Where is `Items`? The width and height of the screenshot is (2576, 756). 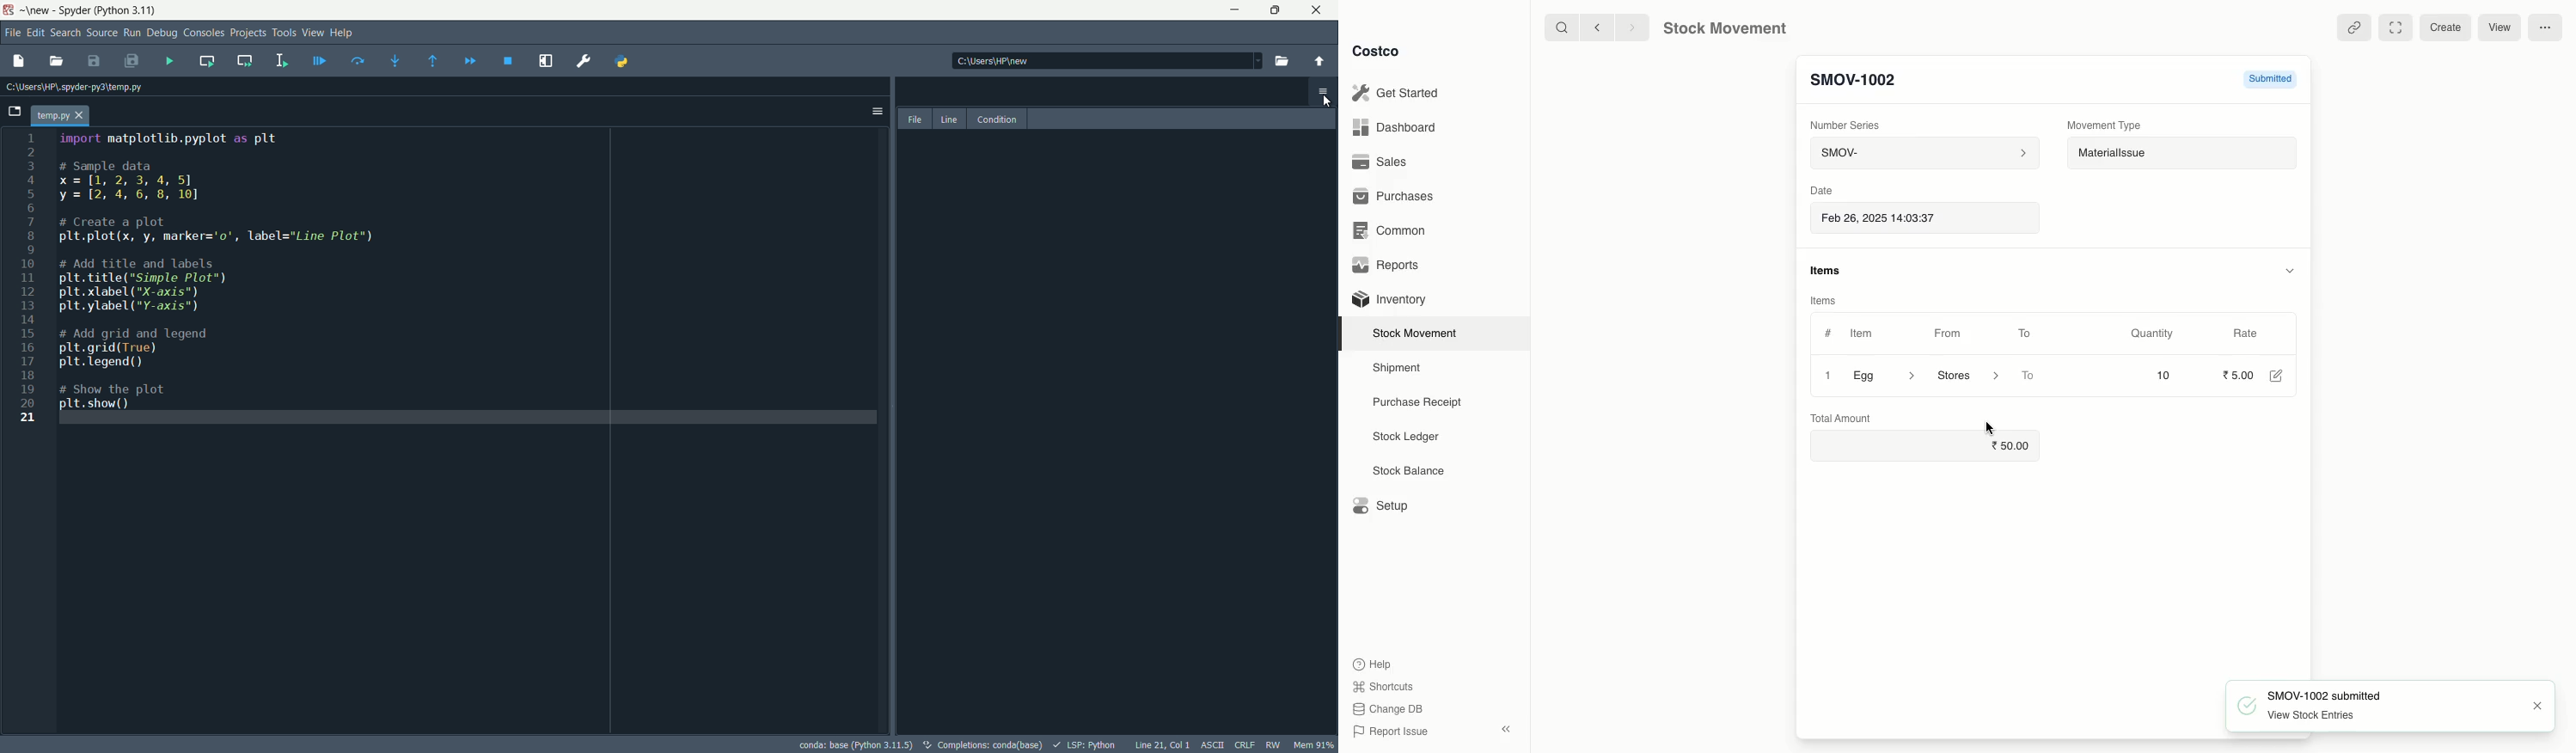 Items is located at coordinates (1821, 300).